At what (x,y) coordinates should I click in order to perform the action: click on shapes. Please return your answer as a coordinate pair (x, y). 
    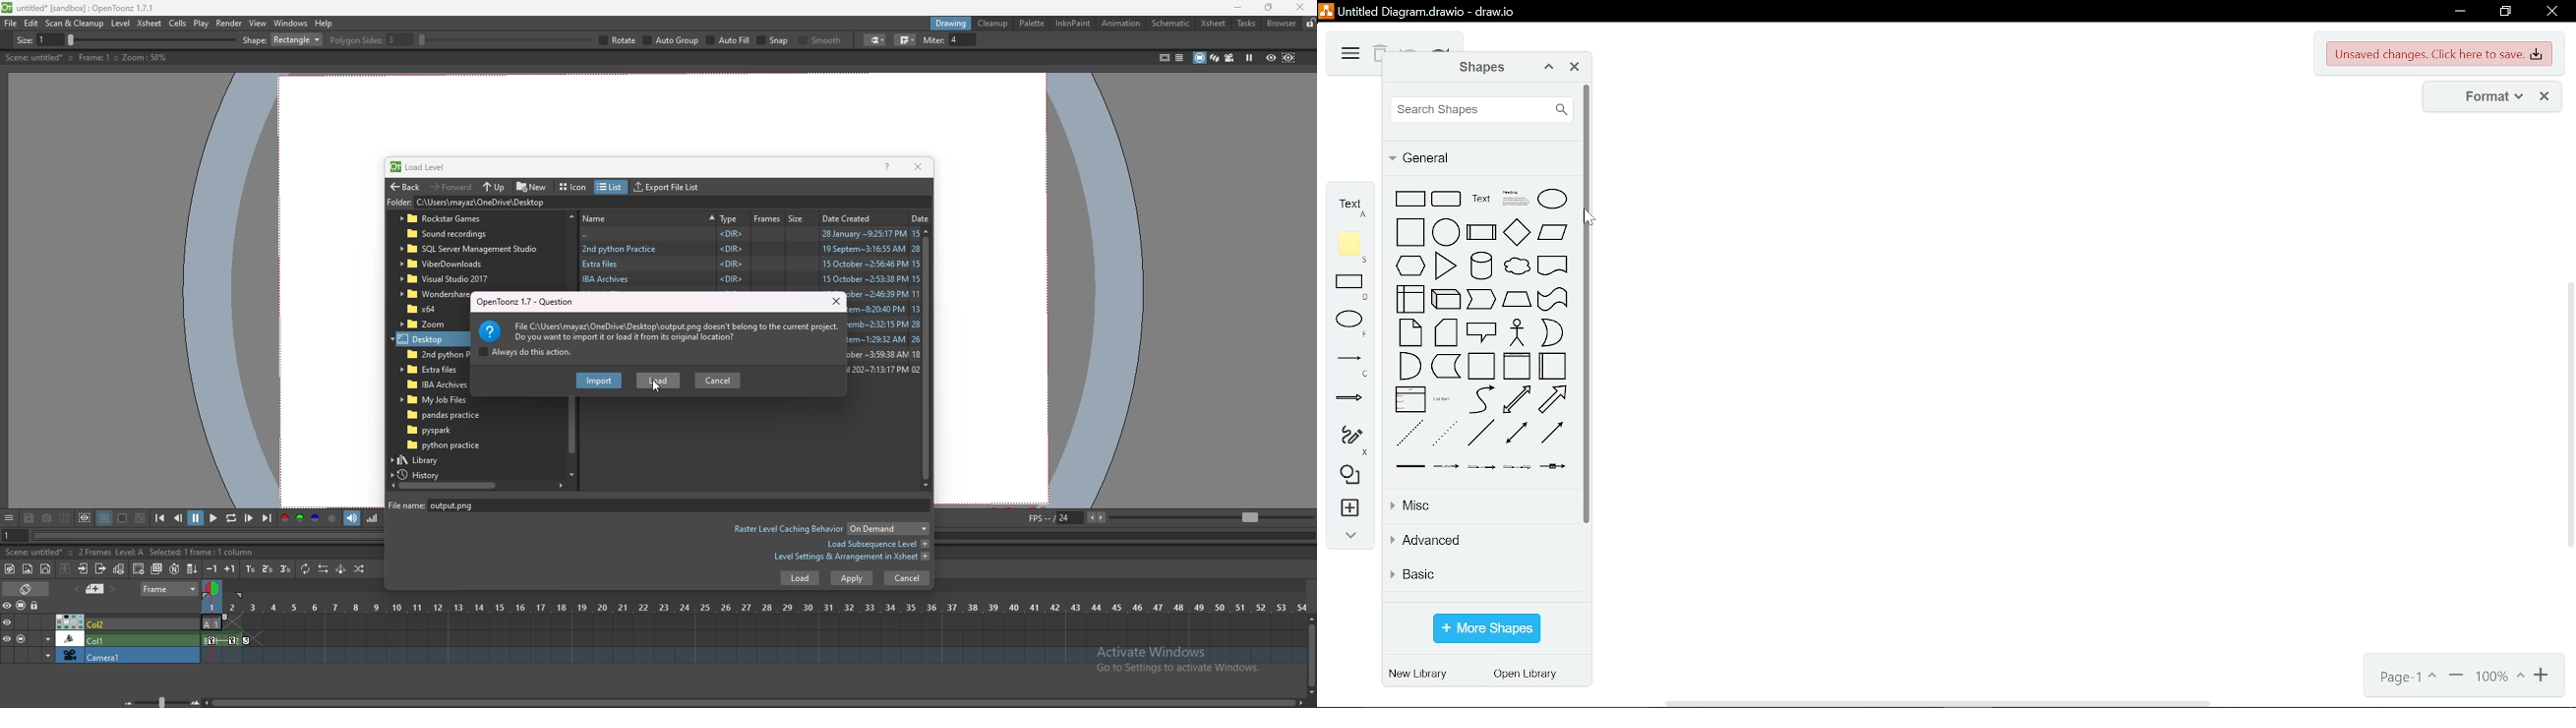
    Looking at the image, I should click on (1347, 476).